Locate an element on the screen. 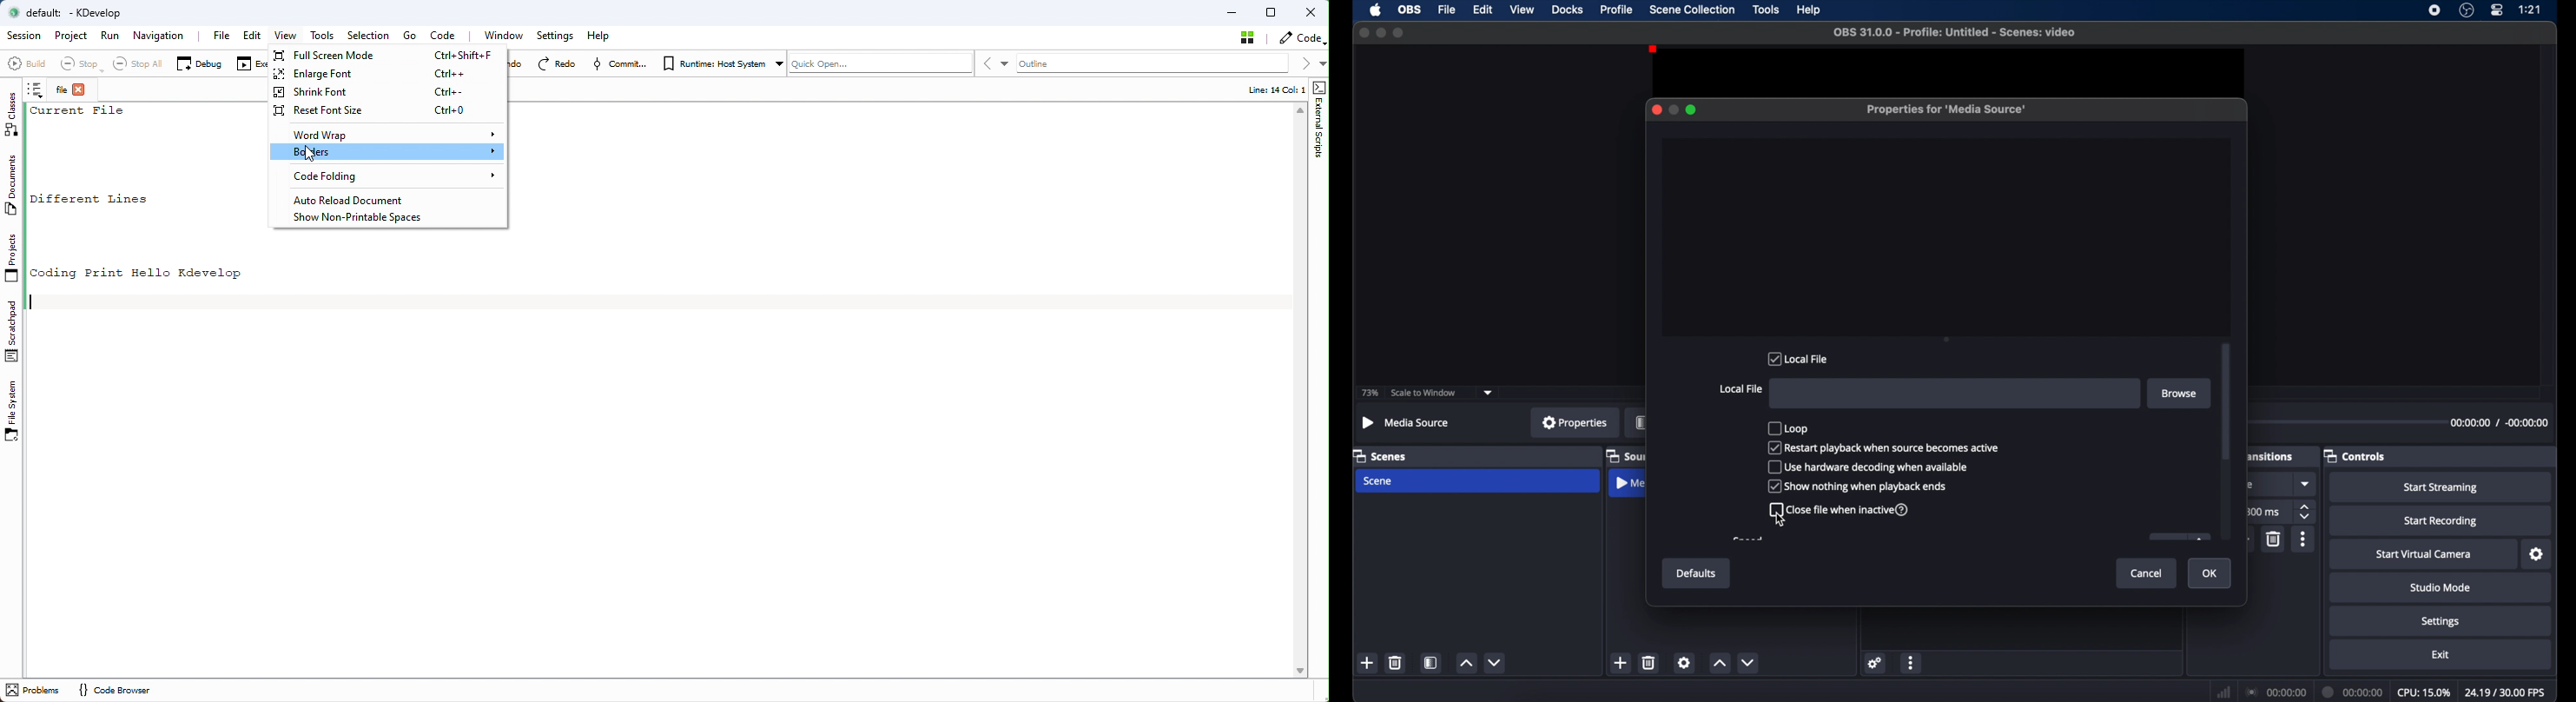  settings is located at coordinates (2440, 621).